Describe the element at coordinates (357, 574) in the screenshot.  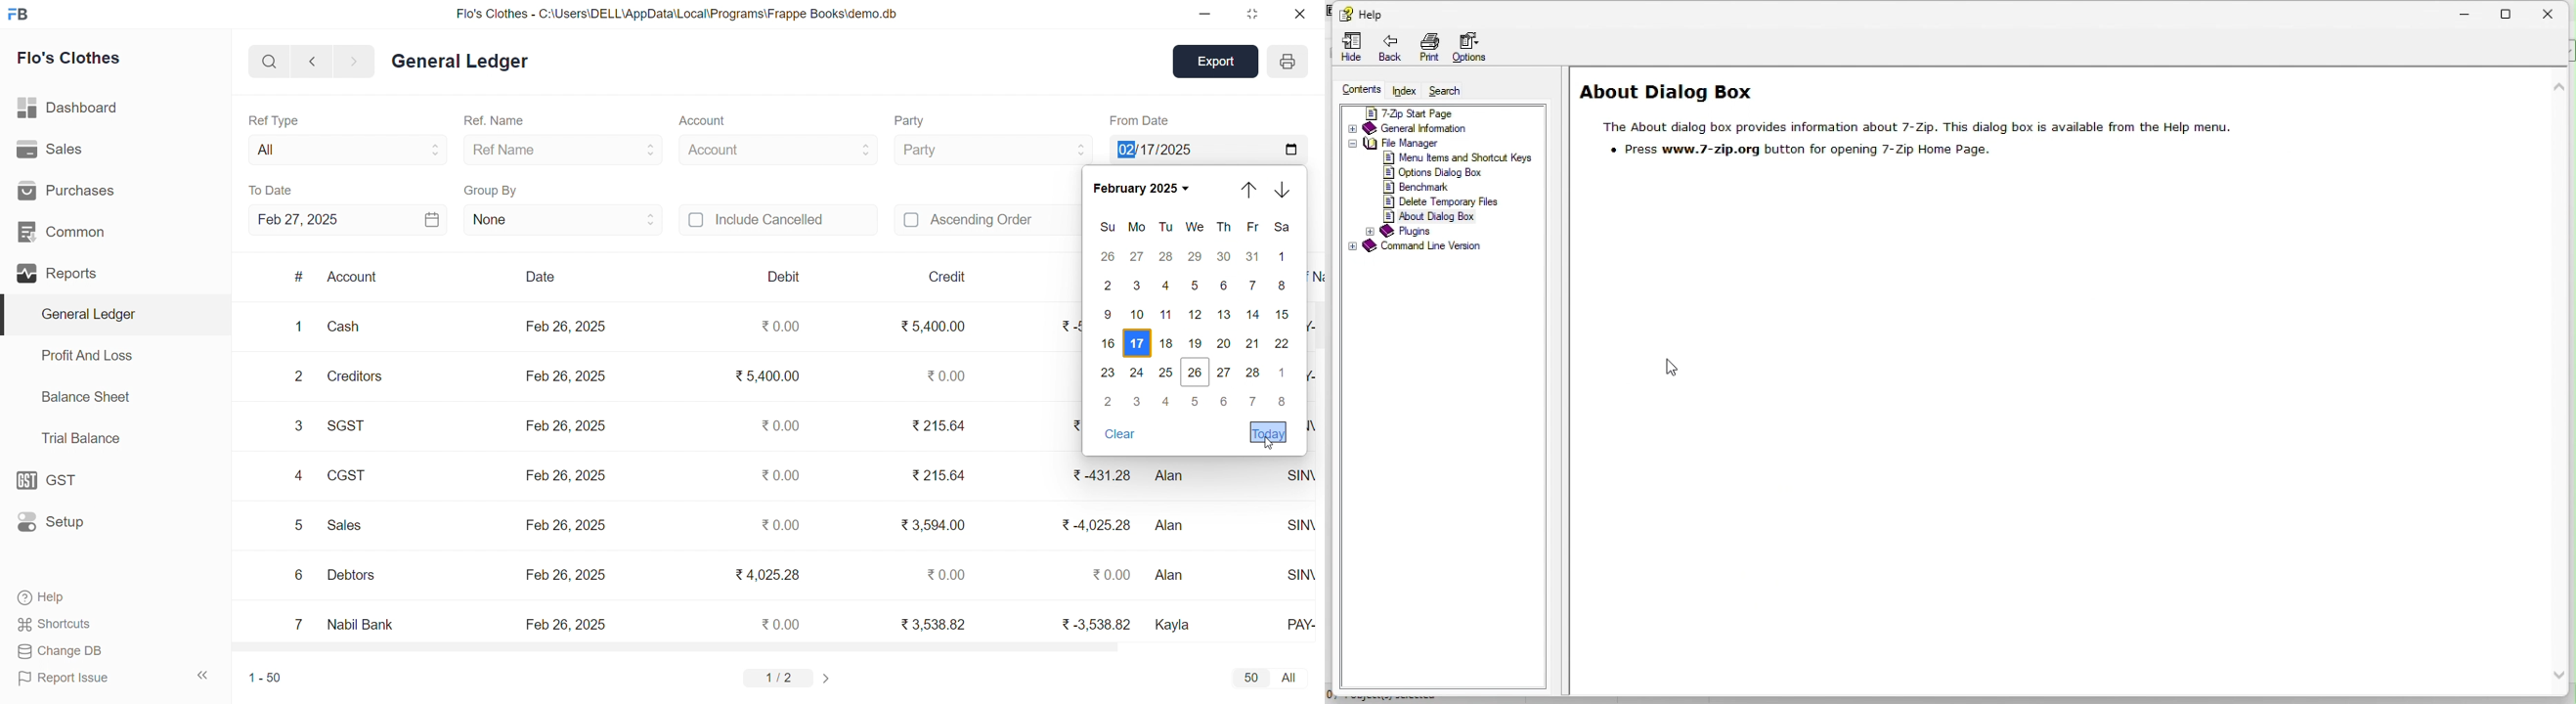
I see `Debtors` at that location.